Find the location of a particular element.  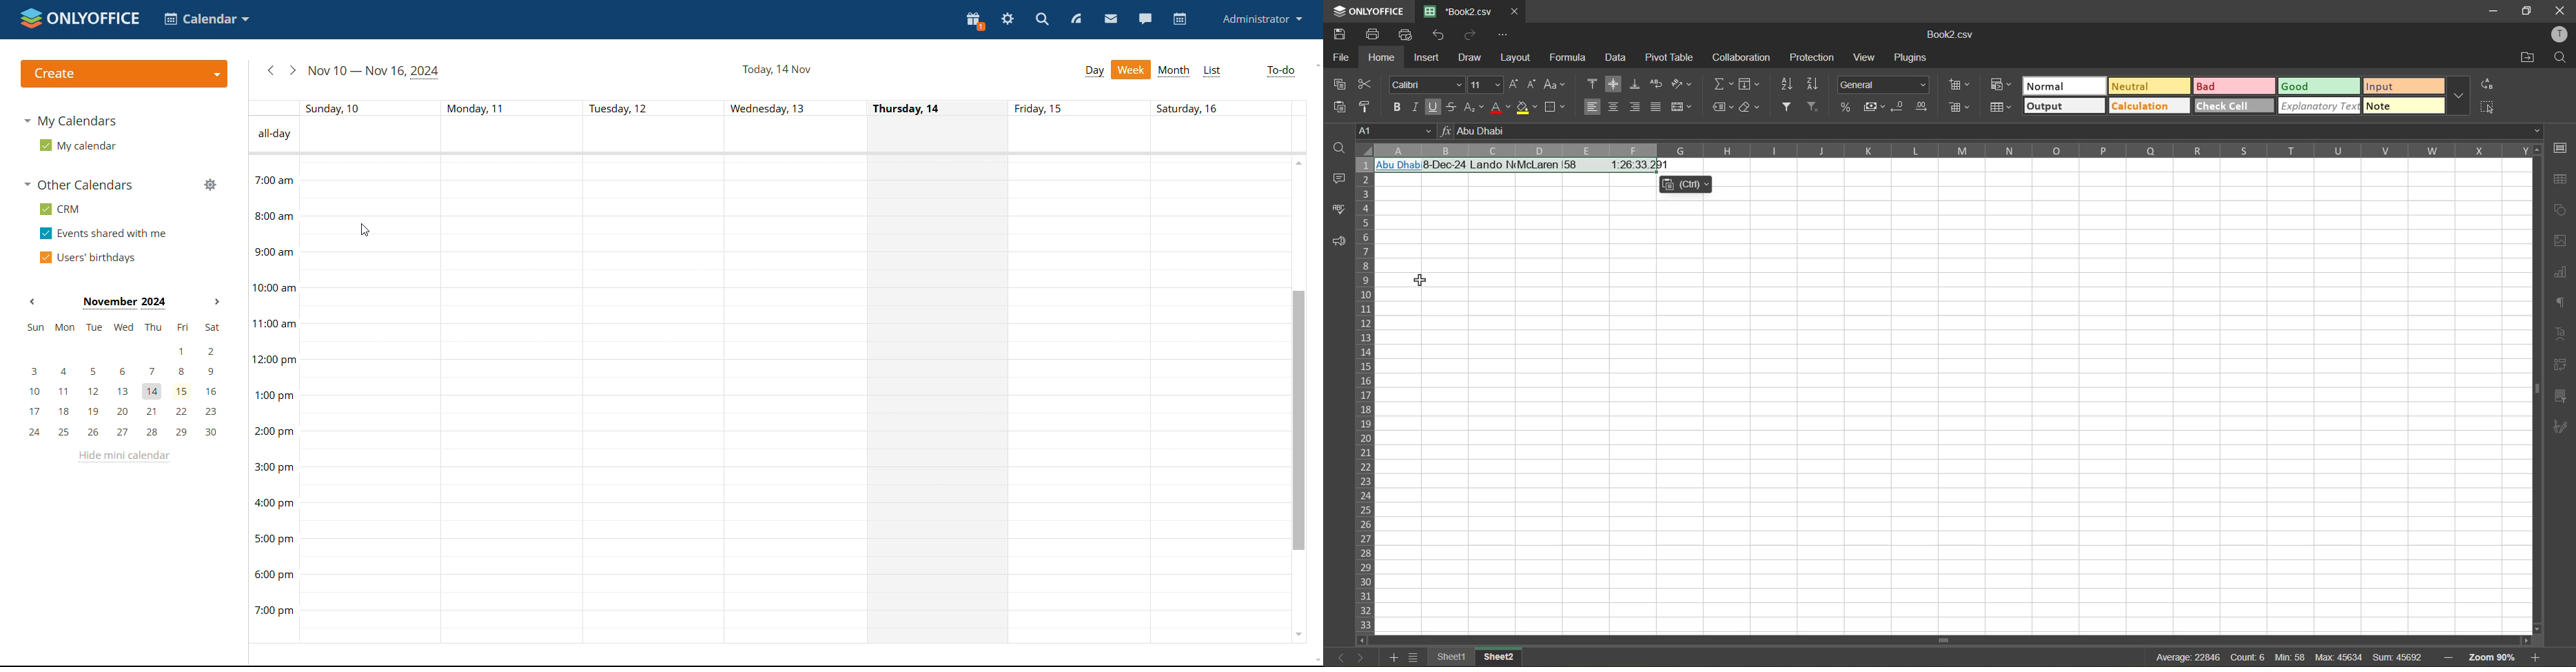

data is located at coordinates (1620, 57).